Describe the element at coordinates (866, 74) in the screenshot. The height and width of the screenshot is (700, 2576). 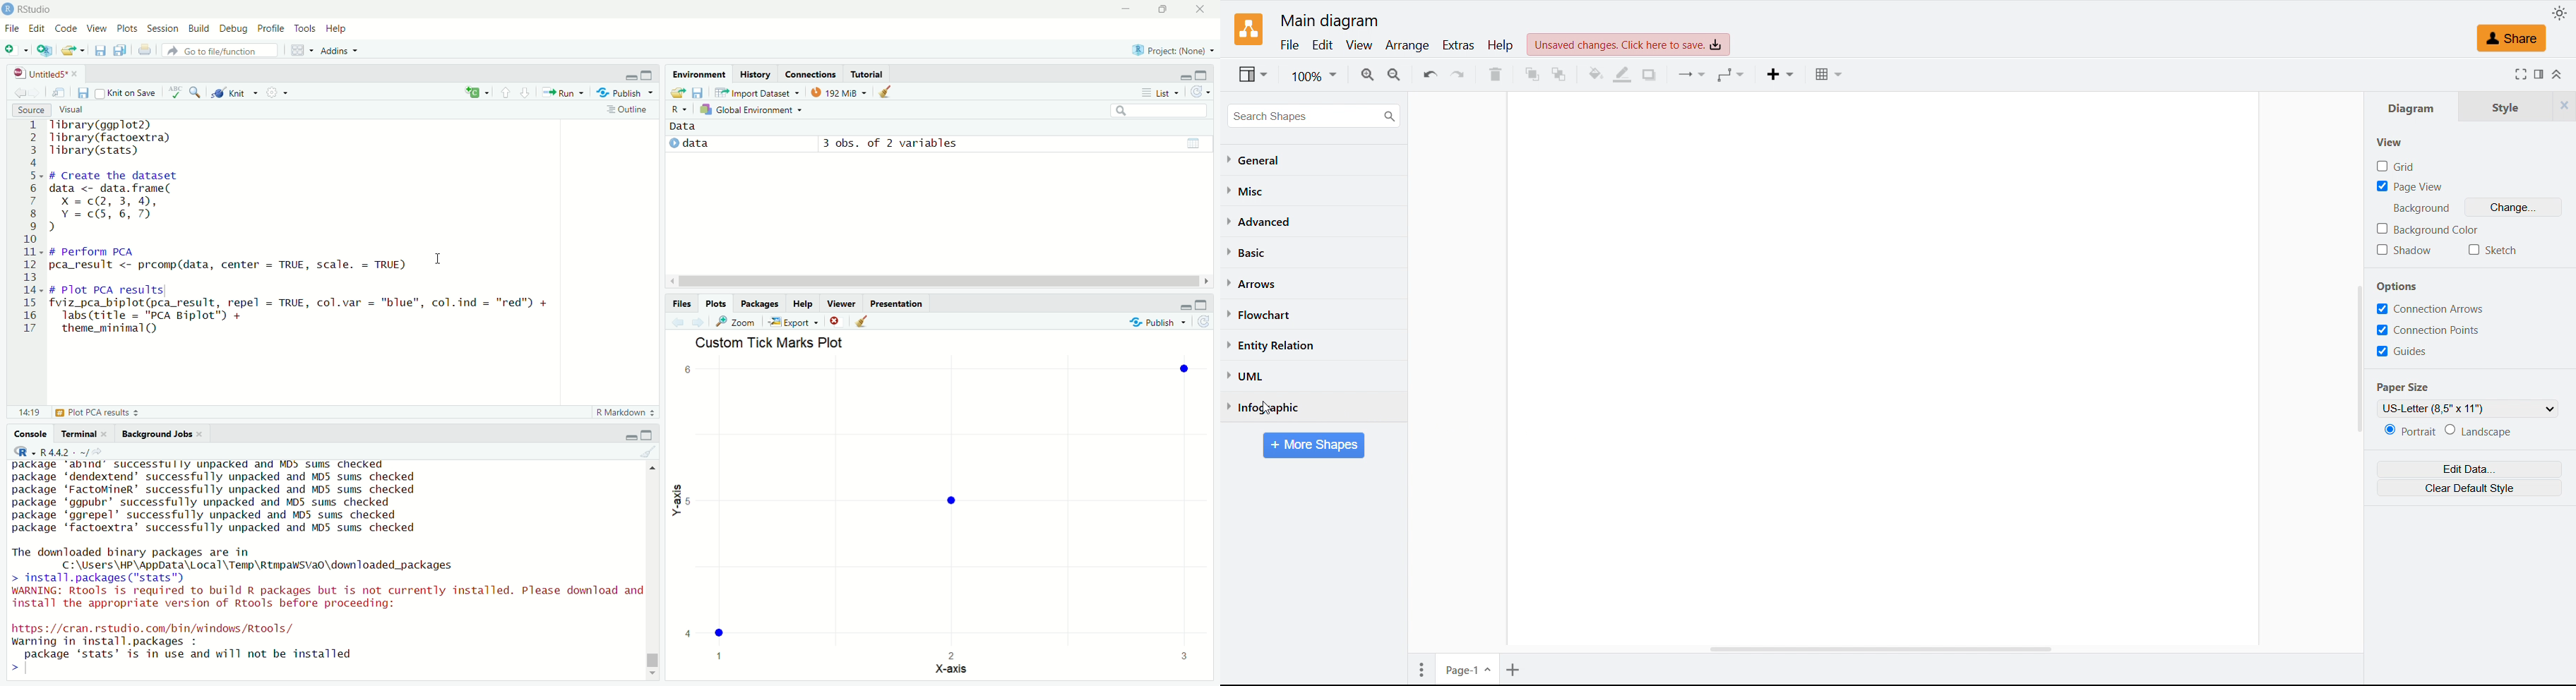
I see `tutorial` at that location.